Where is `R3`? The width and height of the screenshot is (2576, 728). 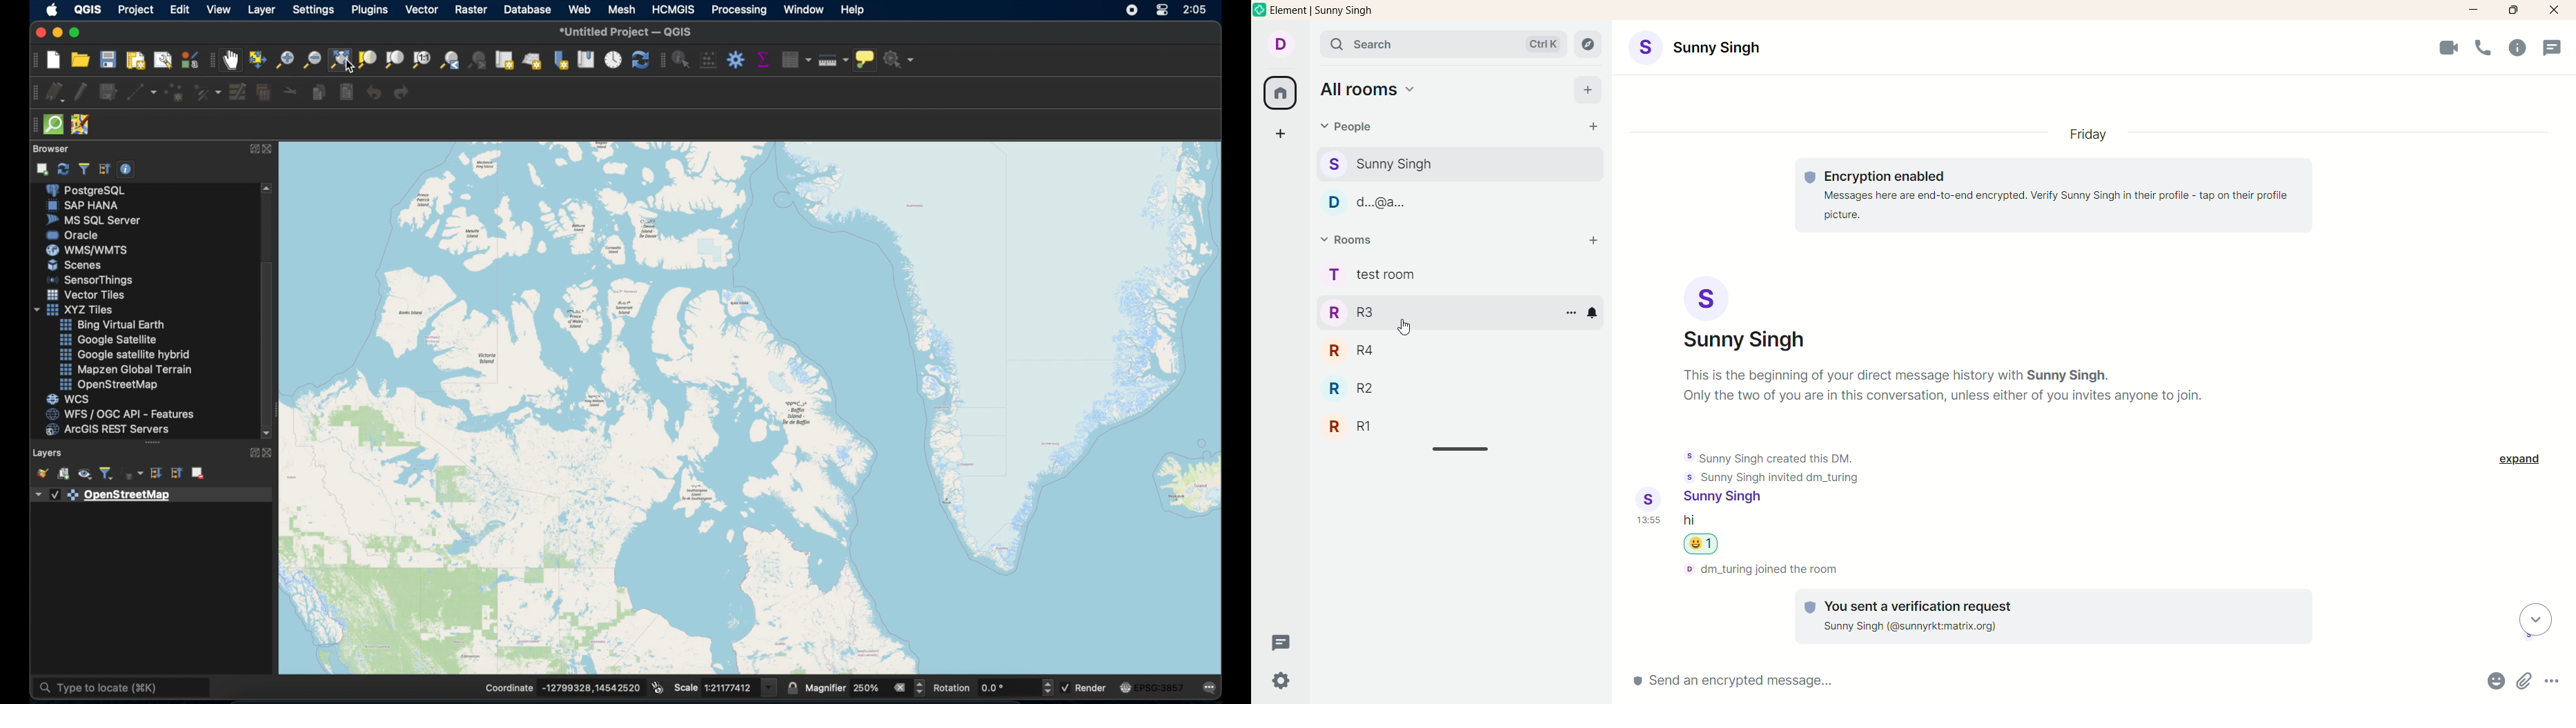
R3 is located at coordinates (1357, 315).